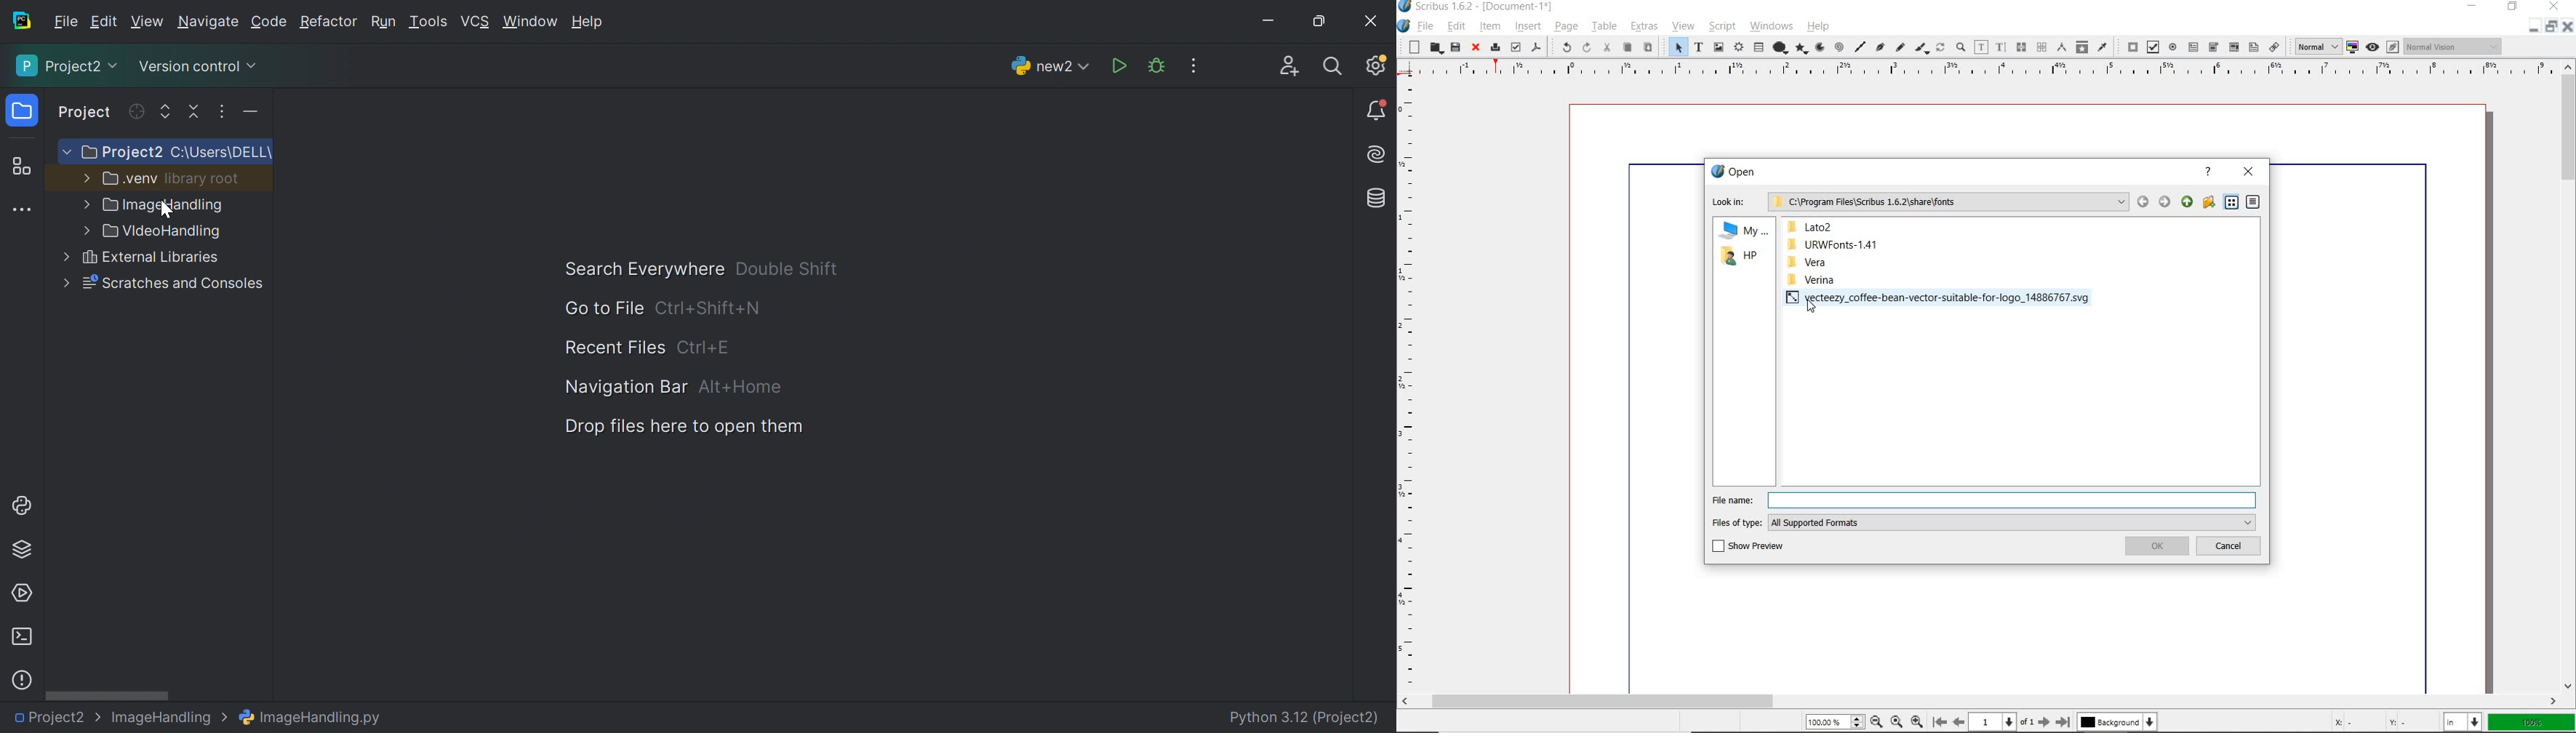 This screenshot has height=756, width=2576. Describe the element at coordinates (615, 348) in the screenshot. I see `Recent Files` at that location.